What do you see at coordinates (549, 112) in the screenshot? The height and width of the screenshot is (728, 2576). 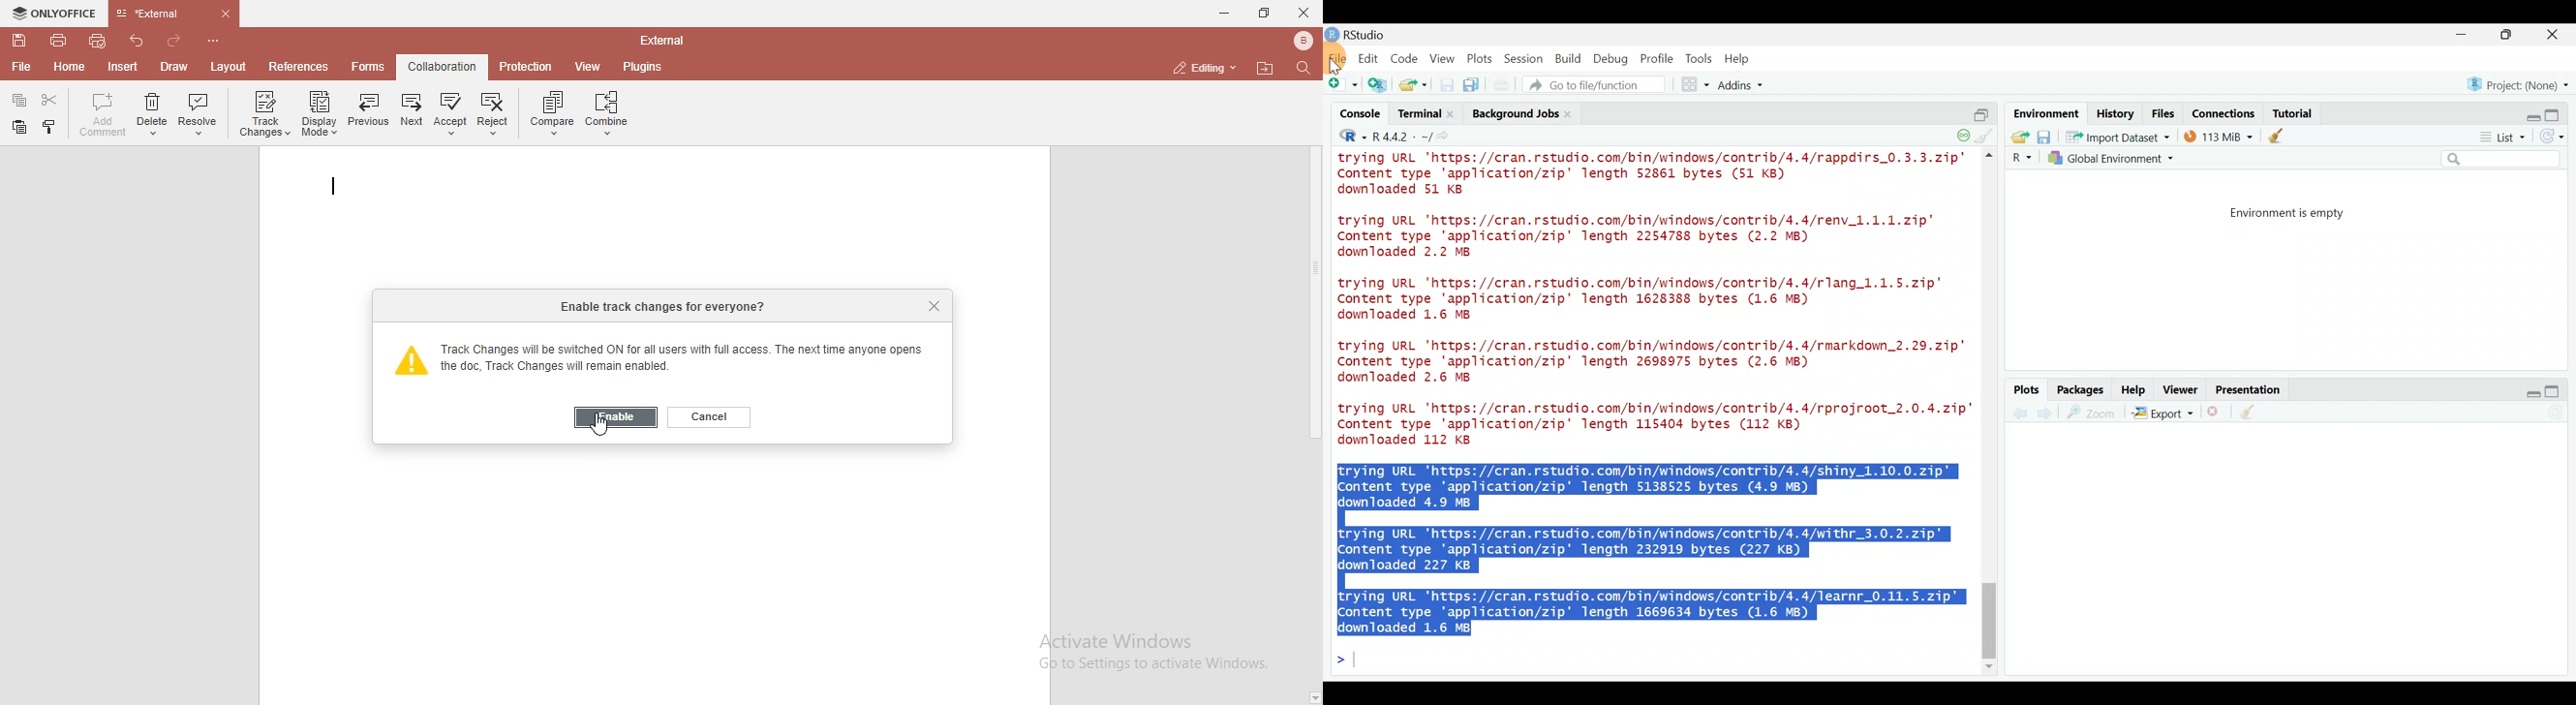 I see `compare` at bounding box center [549, 112].